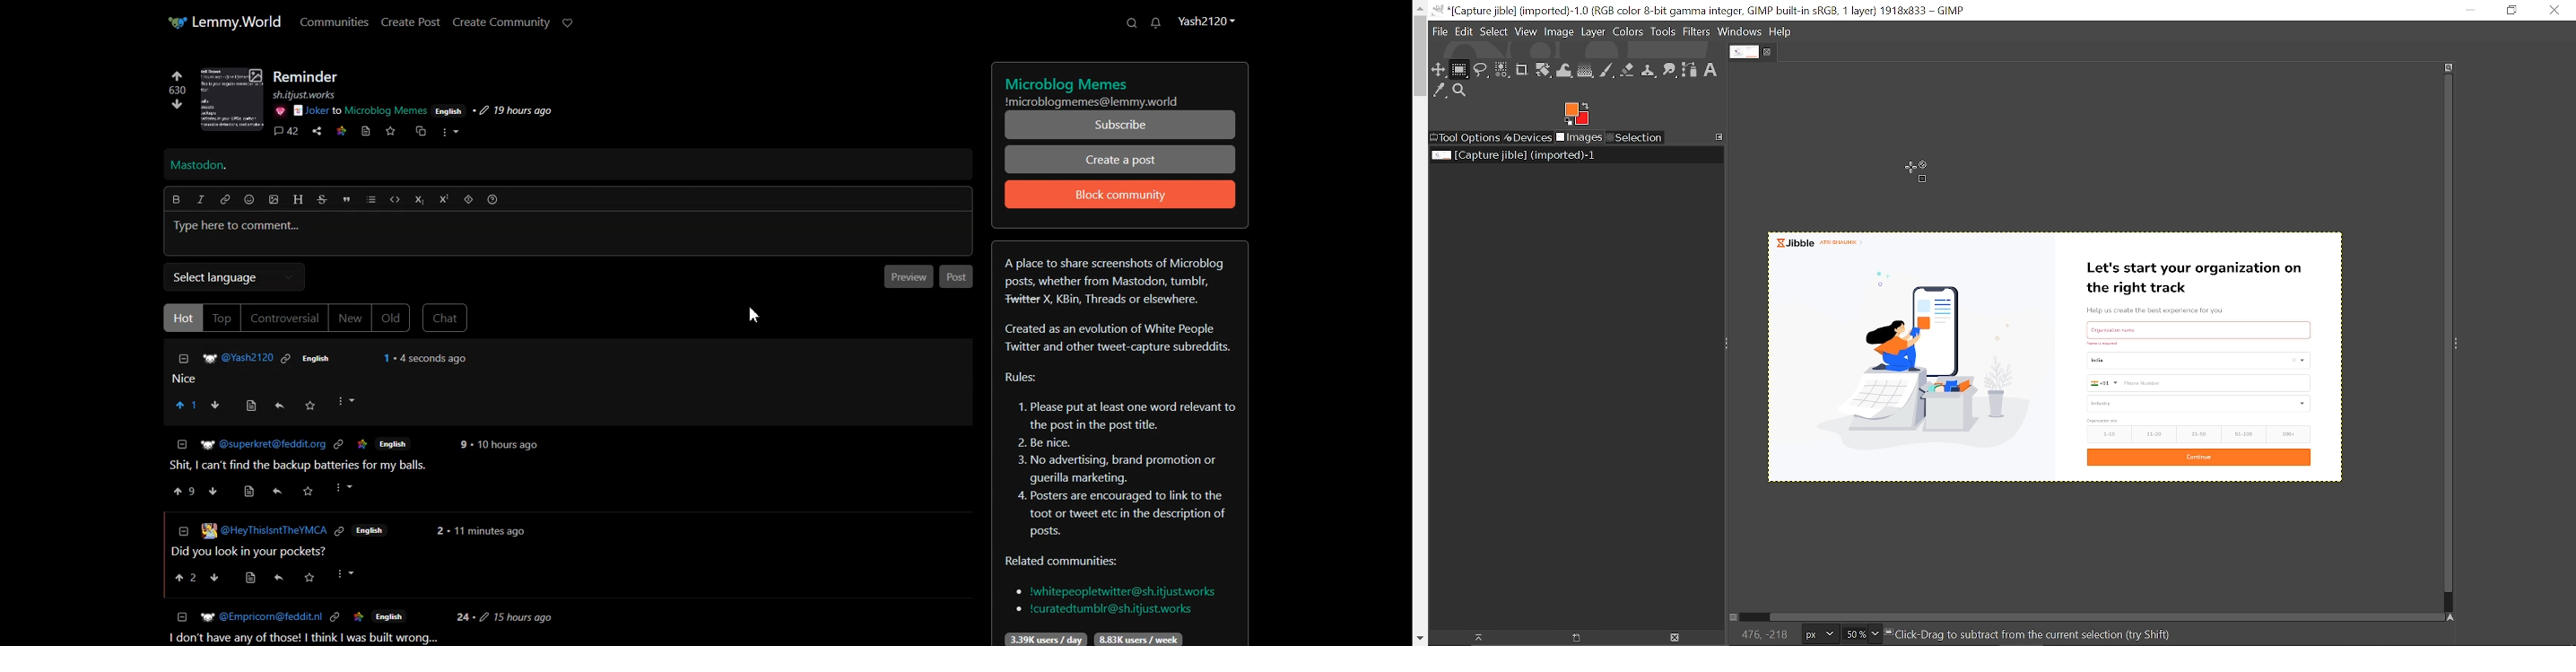  I want to click on Link, so click(335, 617).